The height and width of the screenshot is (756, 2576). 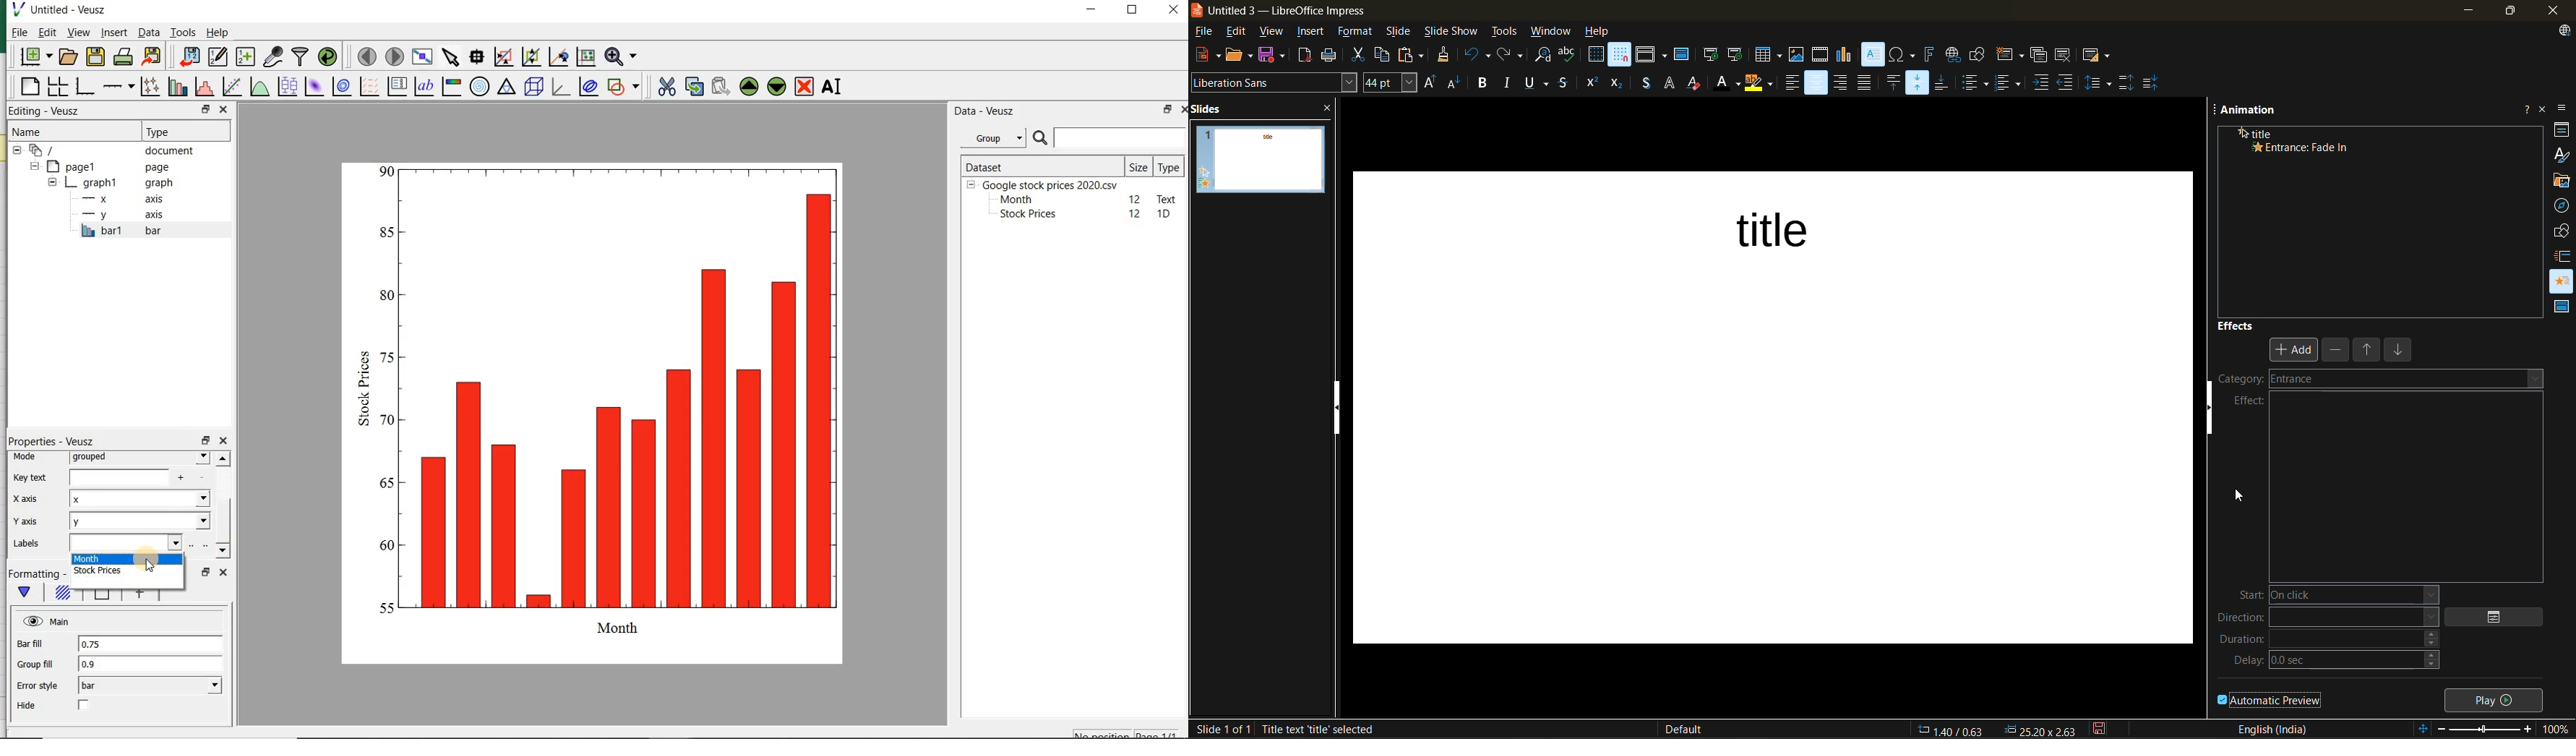 What do you see at coordinates (204, 441) in the screenshot?
I see `restore` at bounding box center [204, 441].